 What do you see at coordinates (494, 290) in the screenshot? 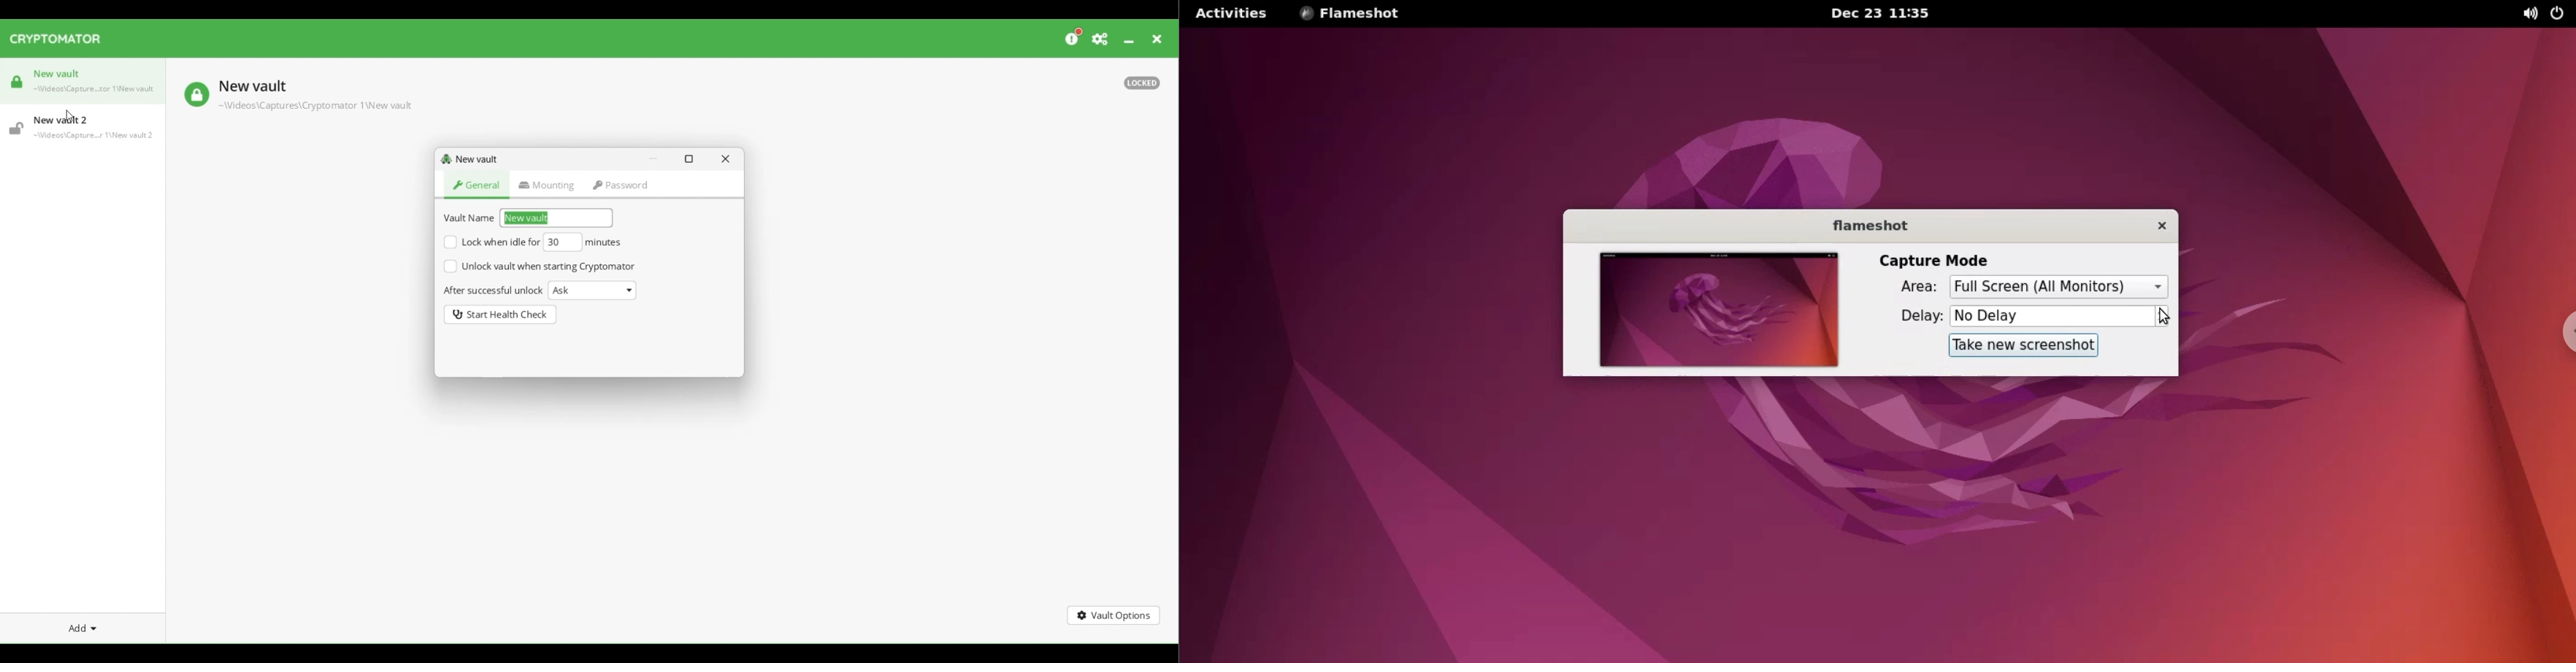
I see `After successful unlock` at bounding box center [494, 290].